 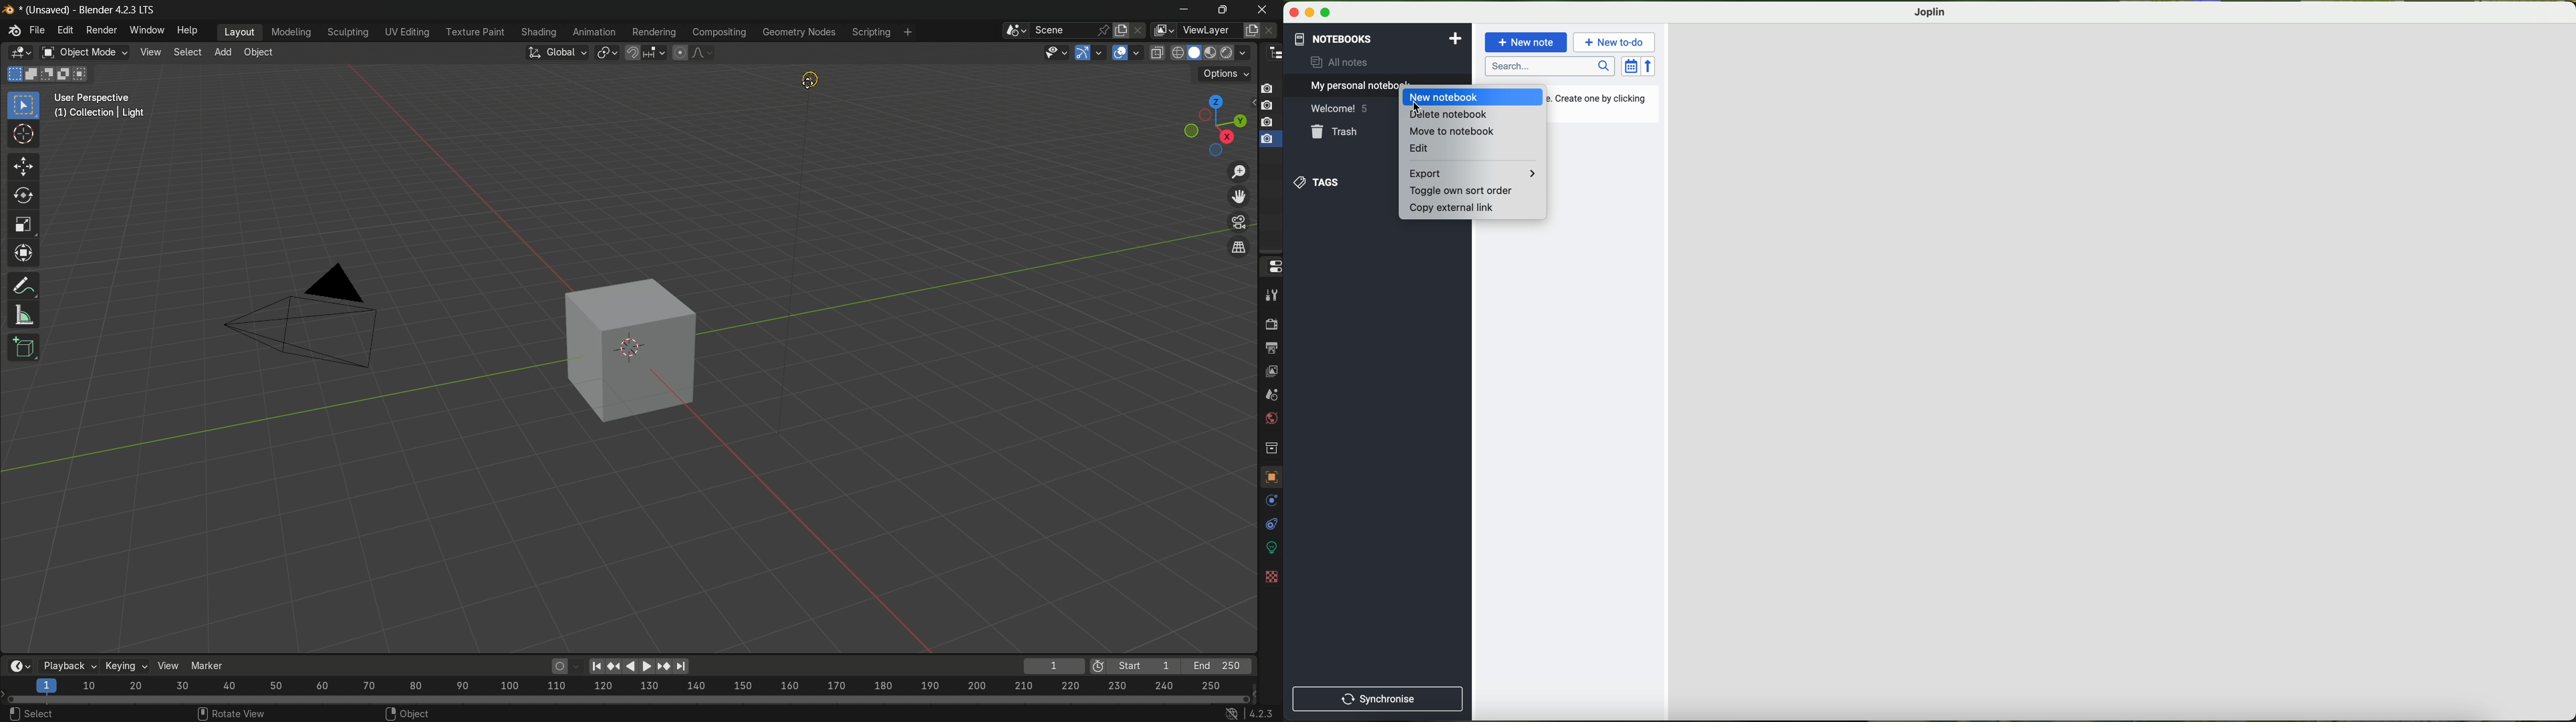 I want to click on maximize, so click(x=1326, y=13).